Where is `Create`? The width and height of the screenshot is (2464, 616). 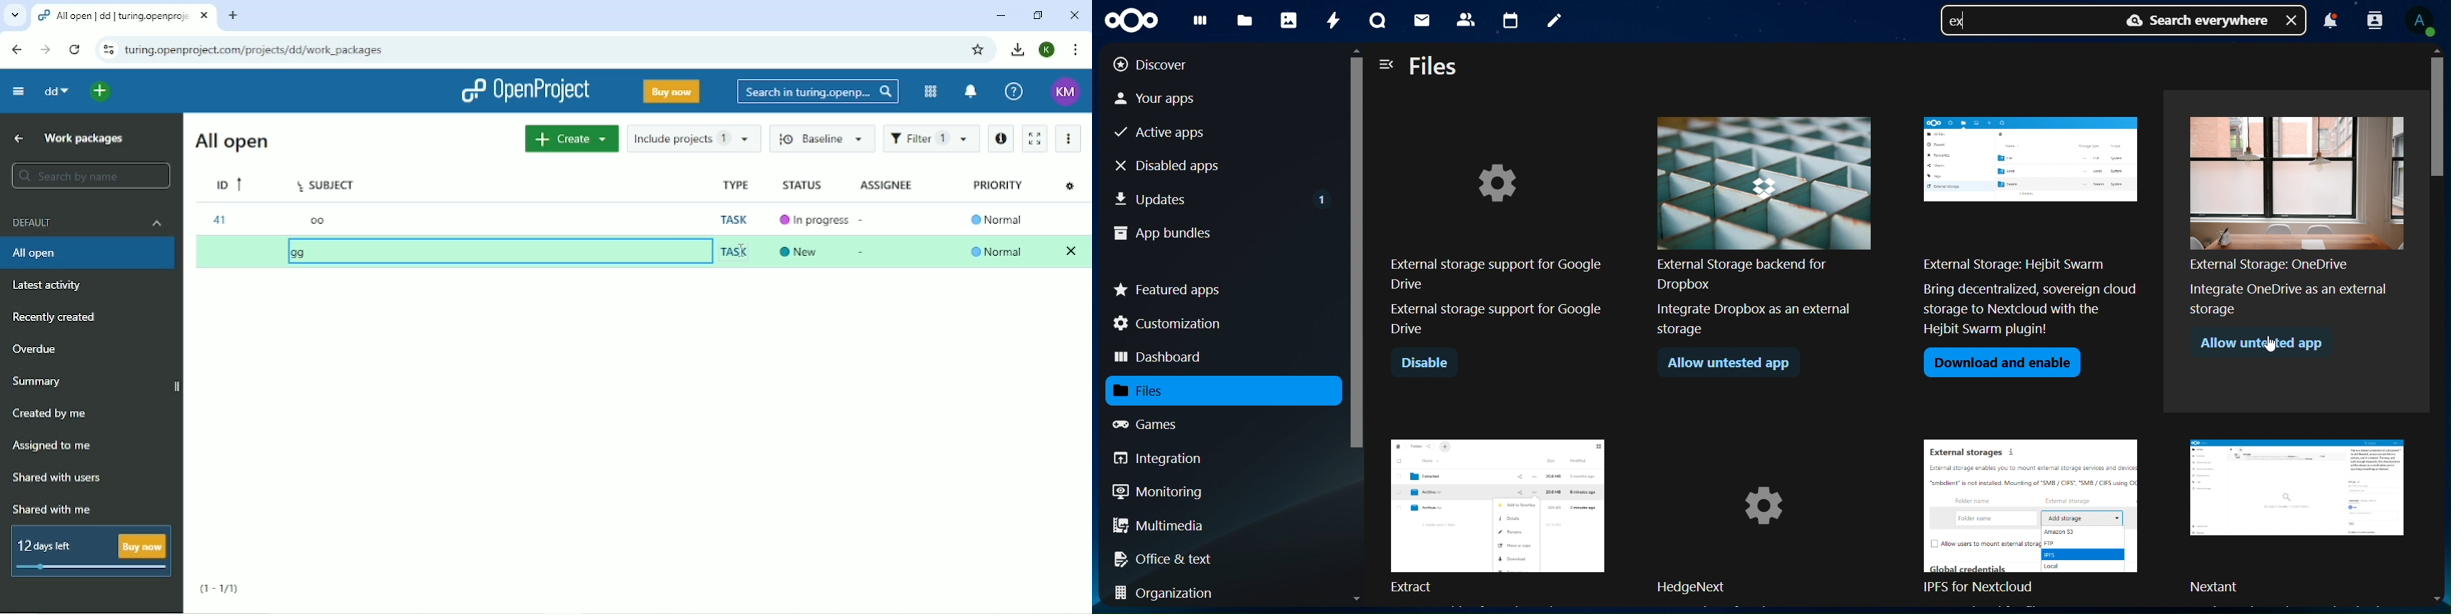 Create is located at coordinates (571, 139).